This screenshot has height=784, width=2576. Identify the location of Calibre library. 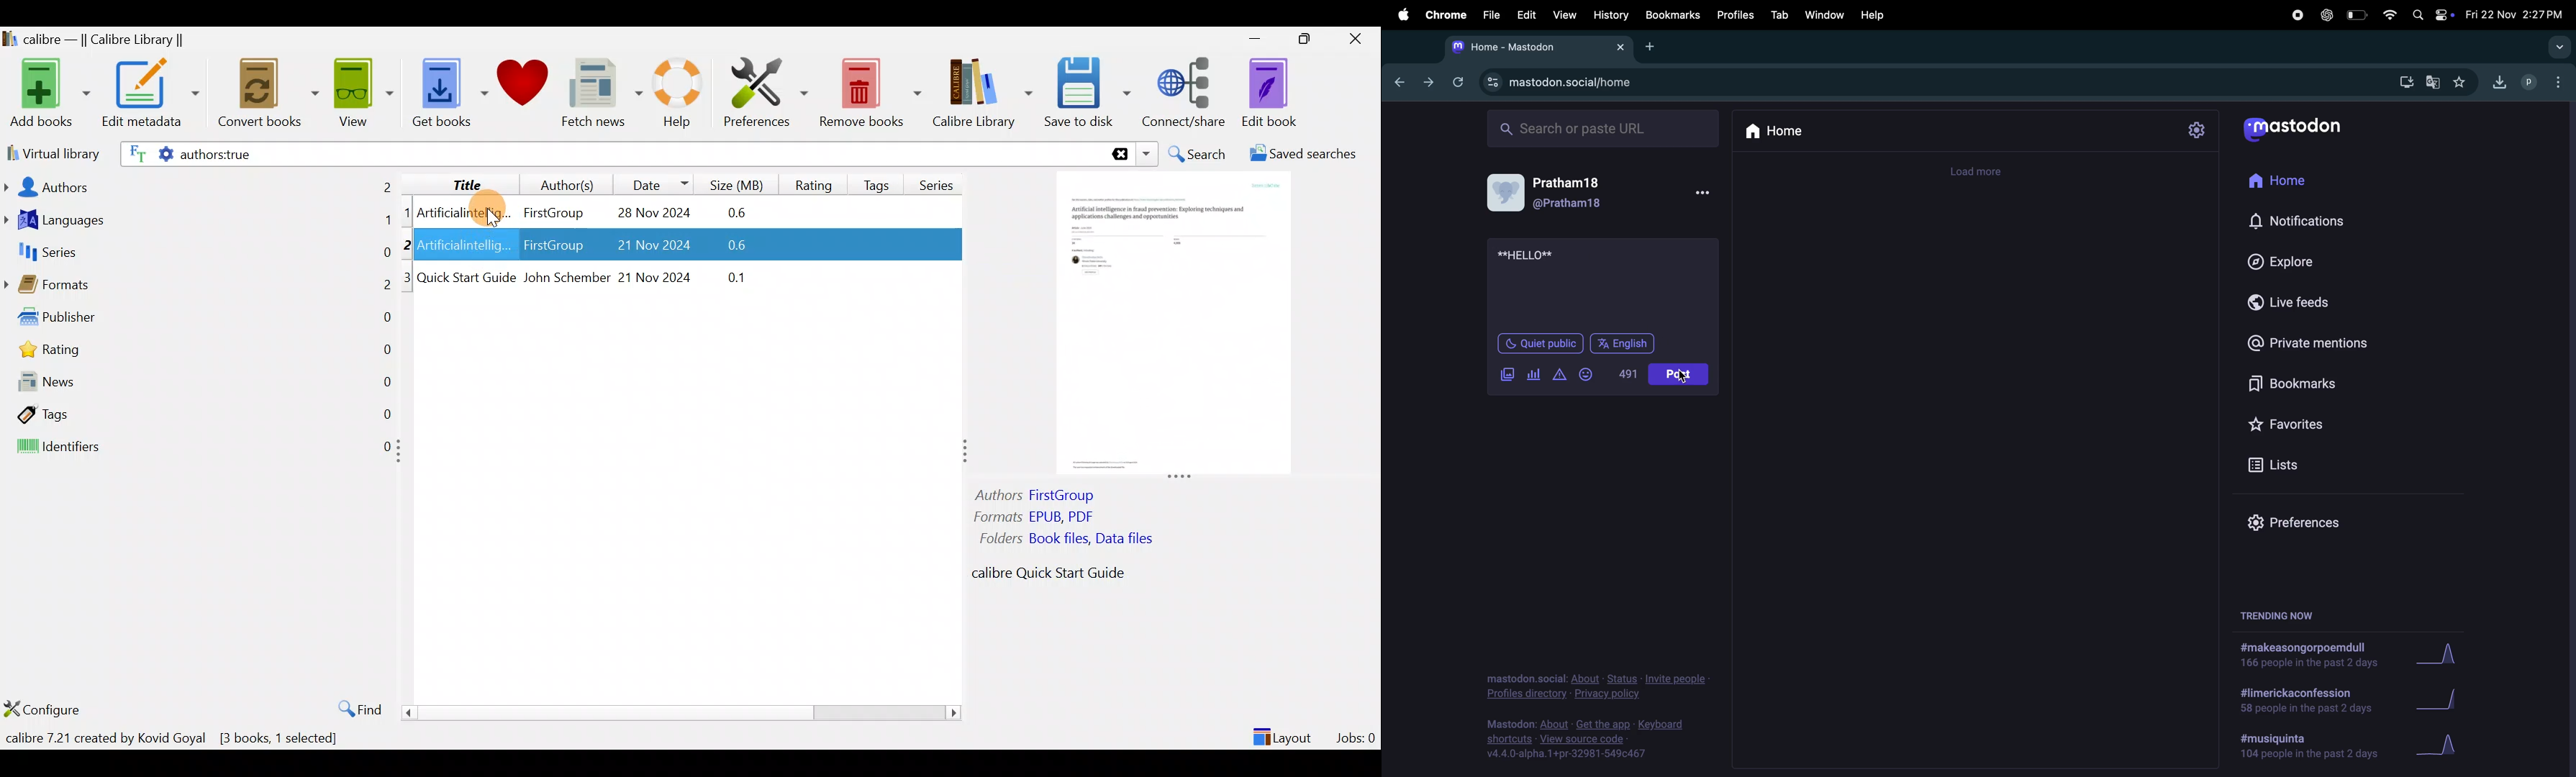
(981, 90).